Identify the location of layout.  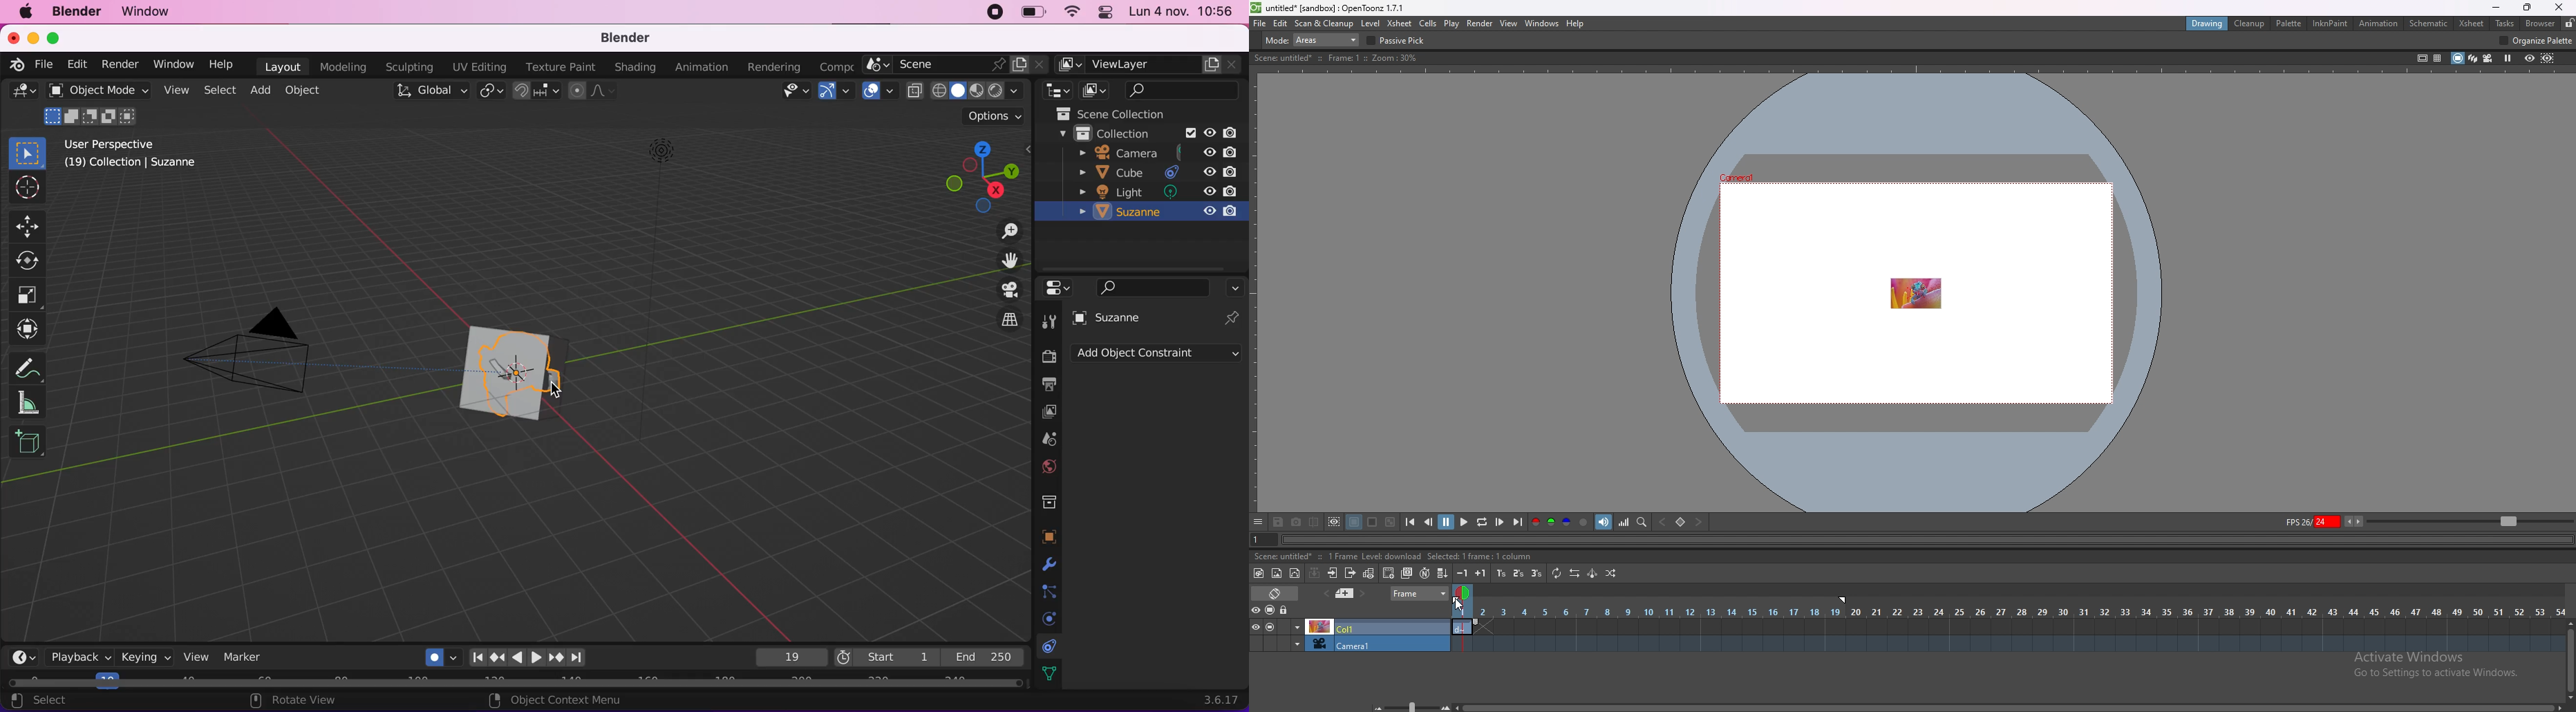
(281, 66).